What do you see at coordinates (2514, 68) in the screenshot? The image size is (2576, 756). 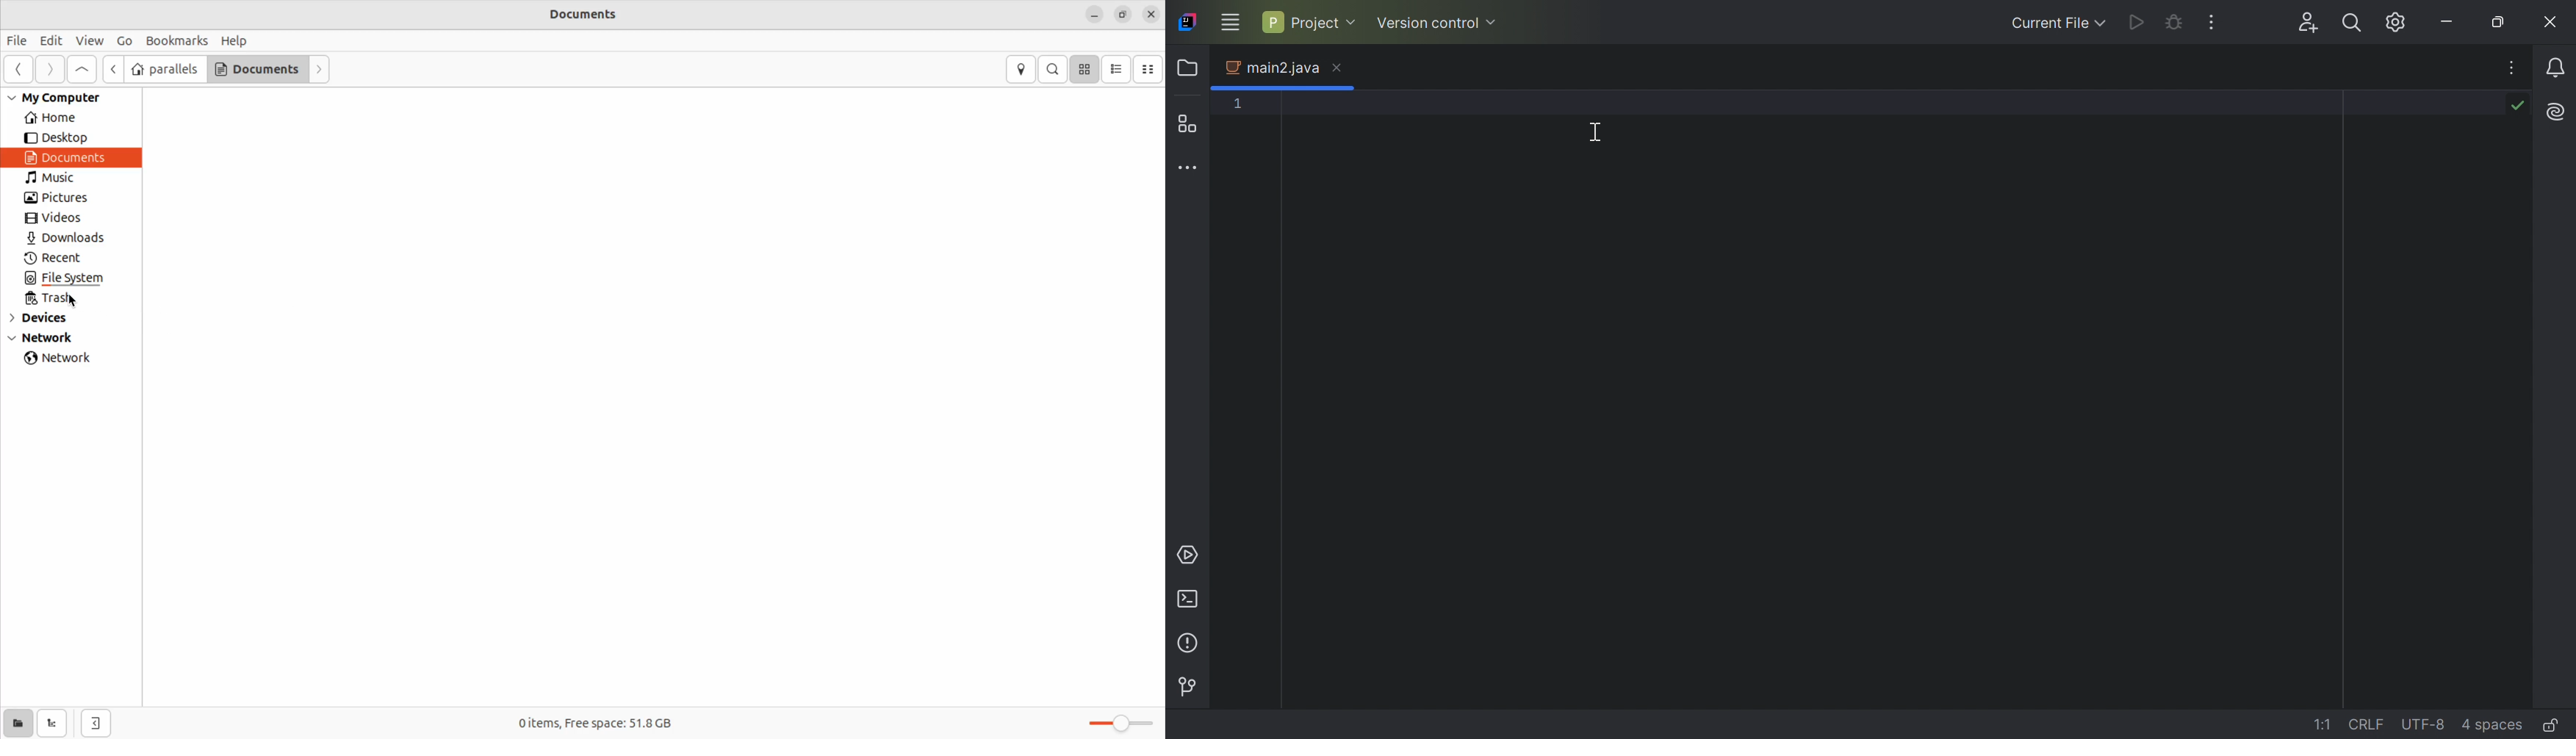 I see `Recent Files Tab Actions, and More` at bounding box center [2514, 68].